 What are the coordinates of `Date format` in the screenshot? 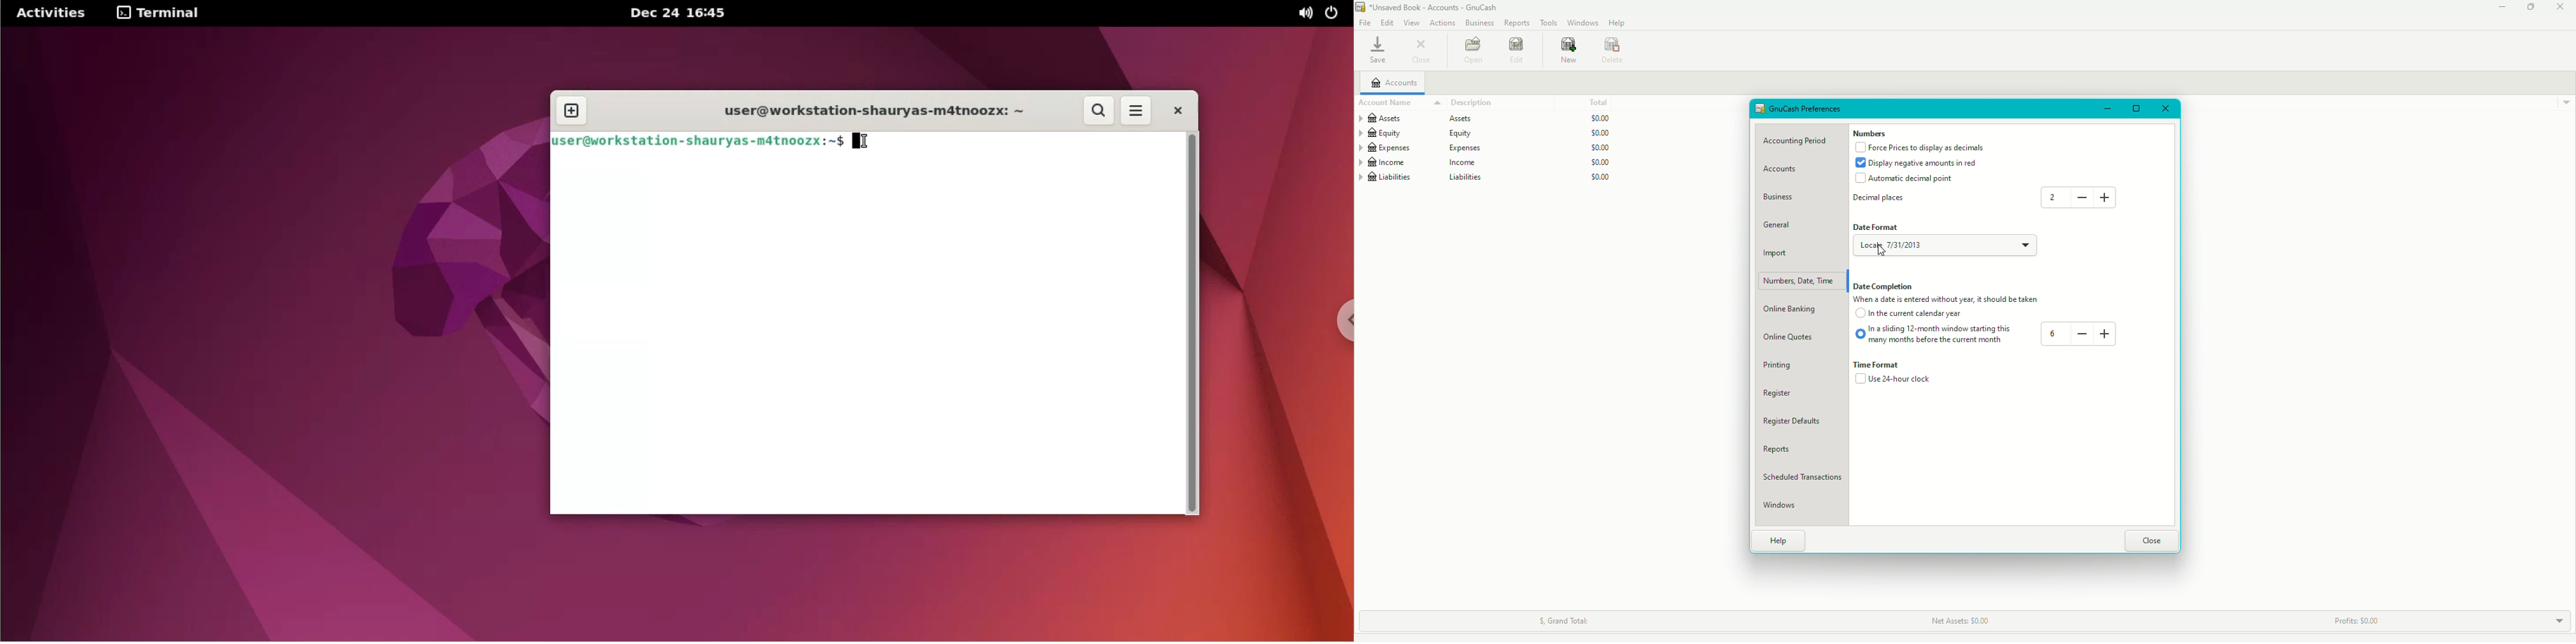 It's located at (1875, 227).